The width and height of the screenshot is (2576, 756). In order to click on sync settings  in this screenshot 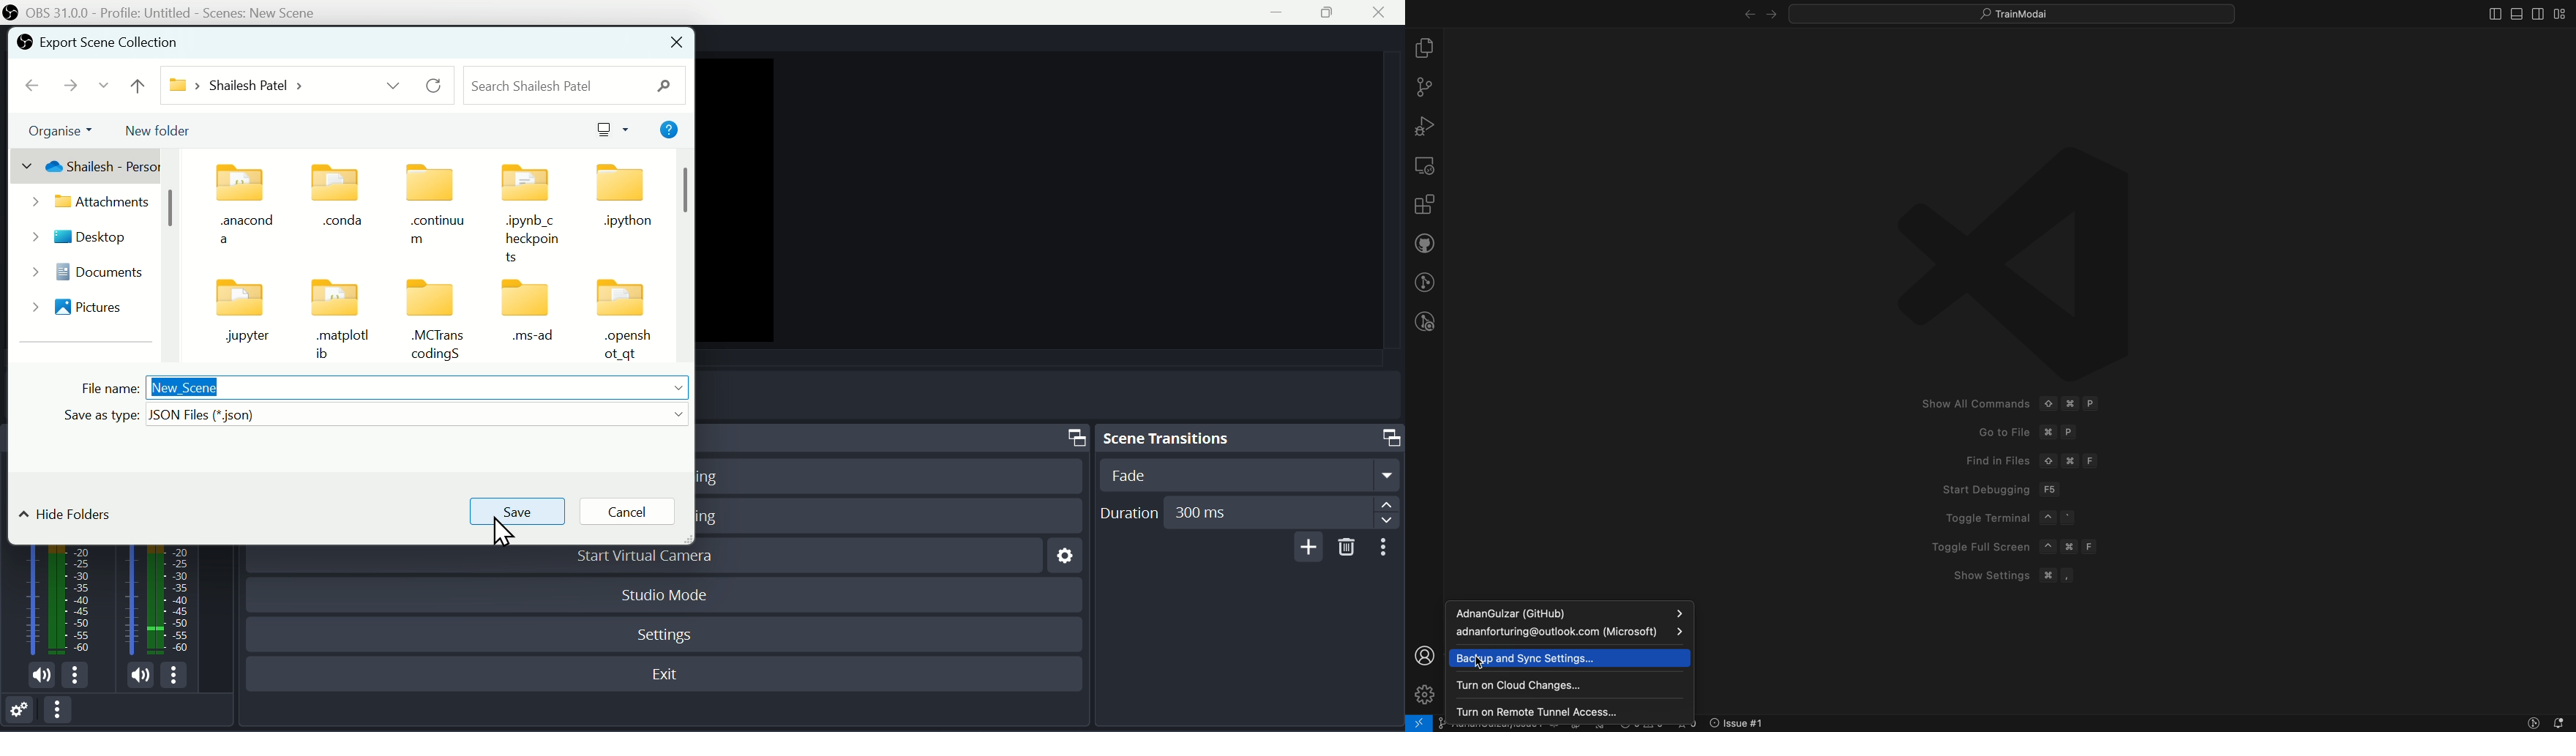, I will do `click(1571, 660)`.